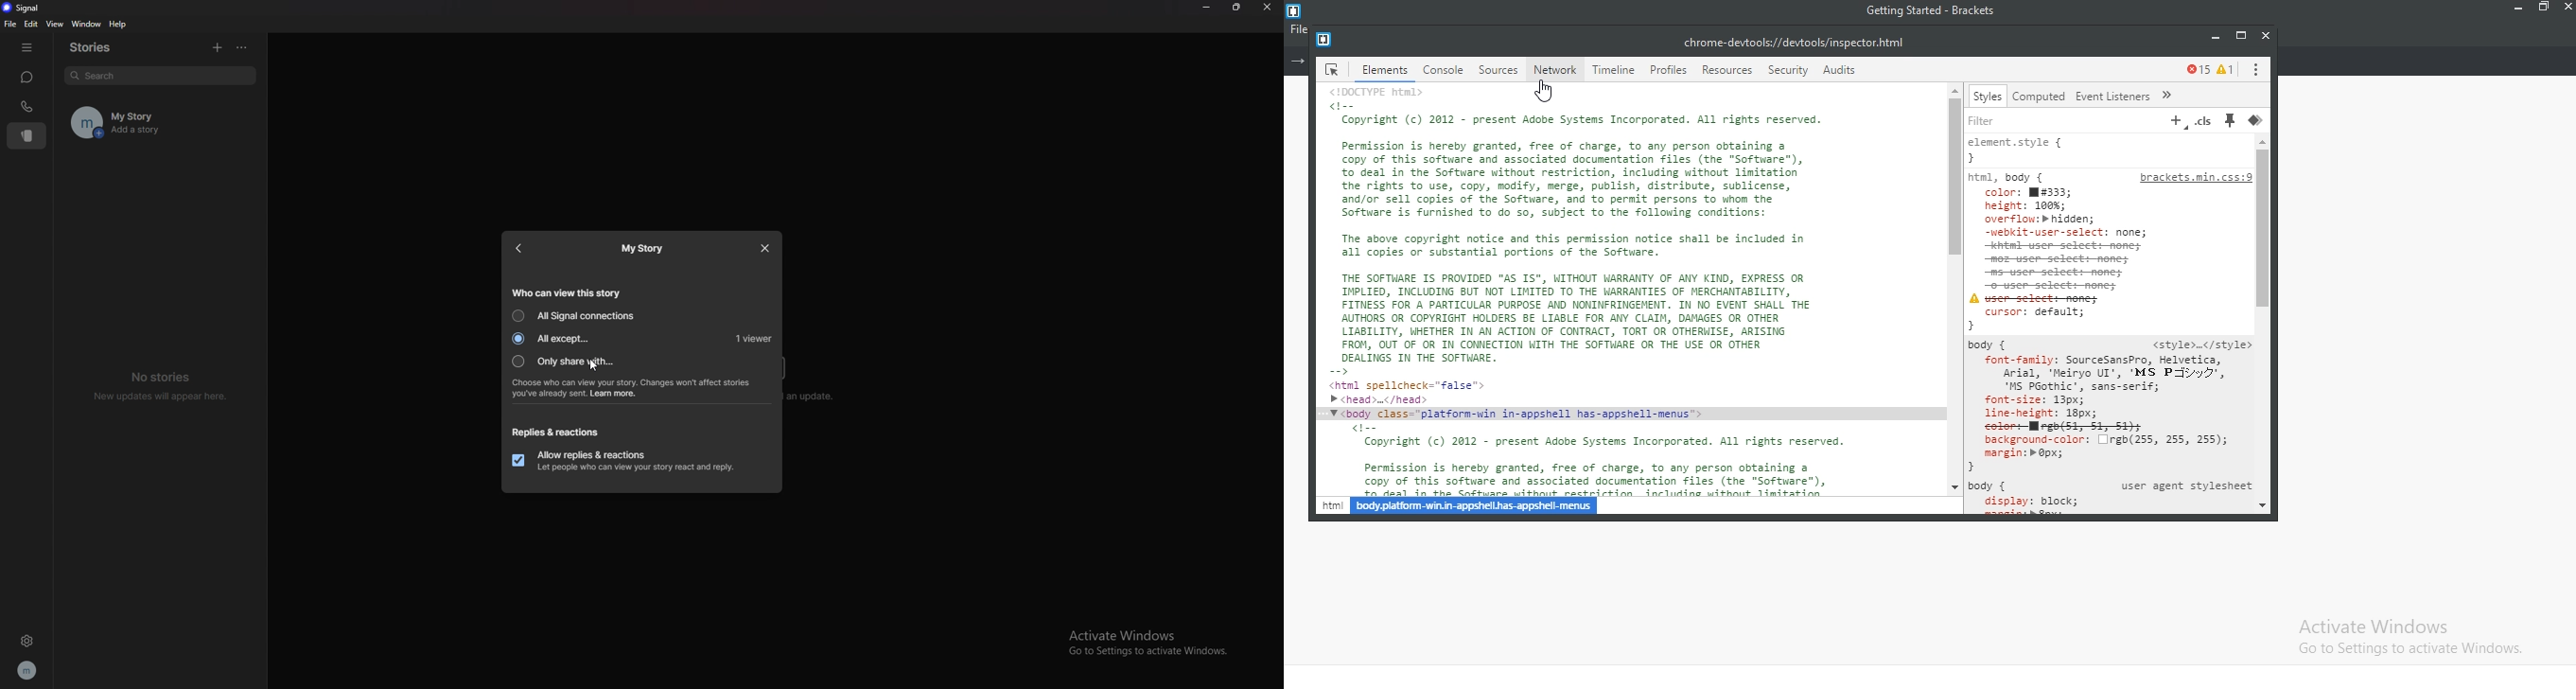  What do you see at coordinates (558, 339) in the screenshot?
I see `all except` at bounding box center [558, 339].